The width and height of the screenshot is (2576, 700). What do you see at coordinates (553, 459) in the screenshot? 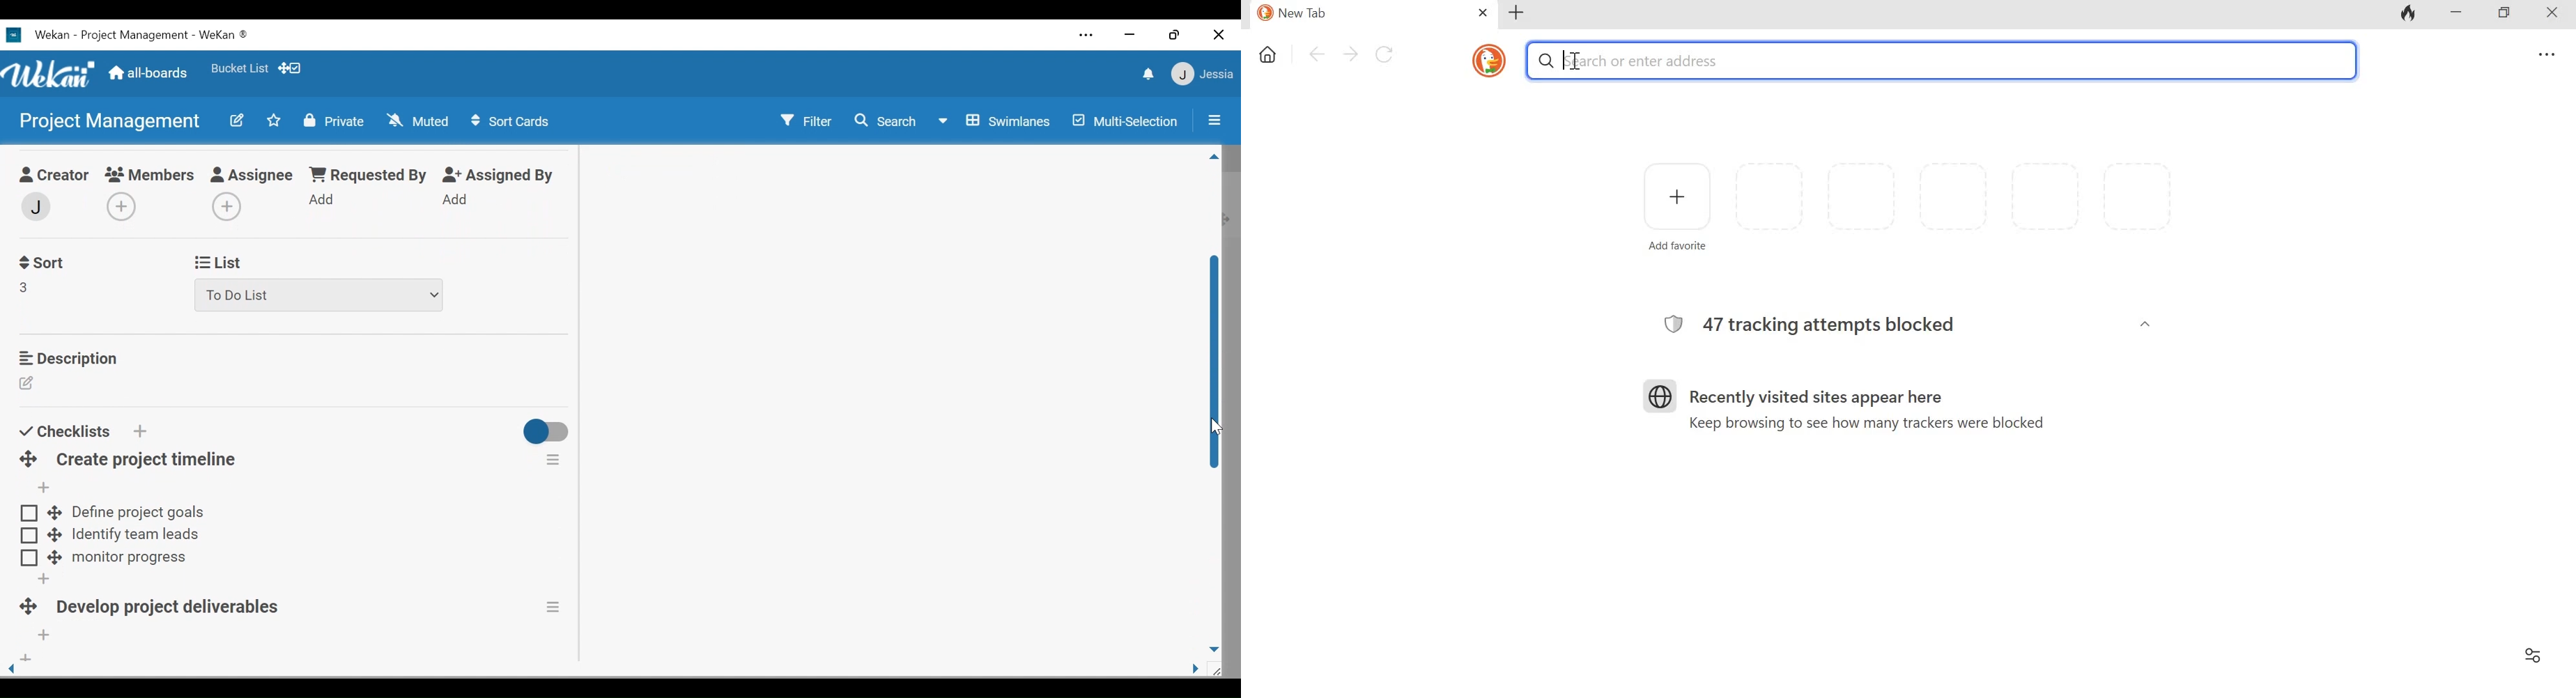
I see `checklist actions` at bounding box center [553, 459].